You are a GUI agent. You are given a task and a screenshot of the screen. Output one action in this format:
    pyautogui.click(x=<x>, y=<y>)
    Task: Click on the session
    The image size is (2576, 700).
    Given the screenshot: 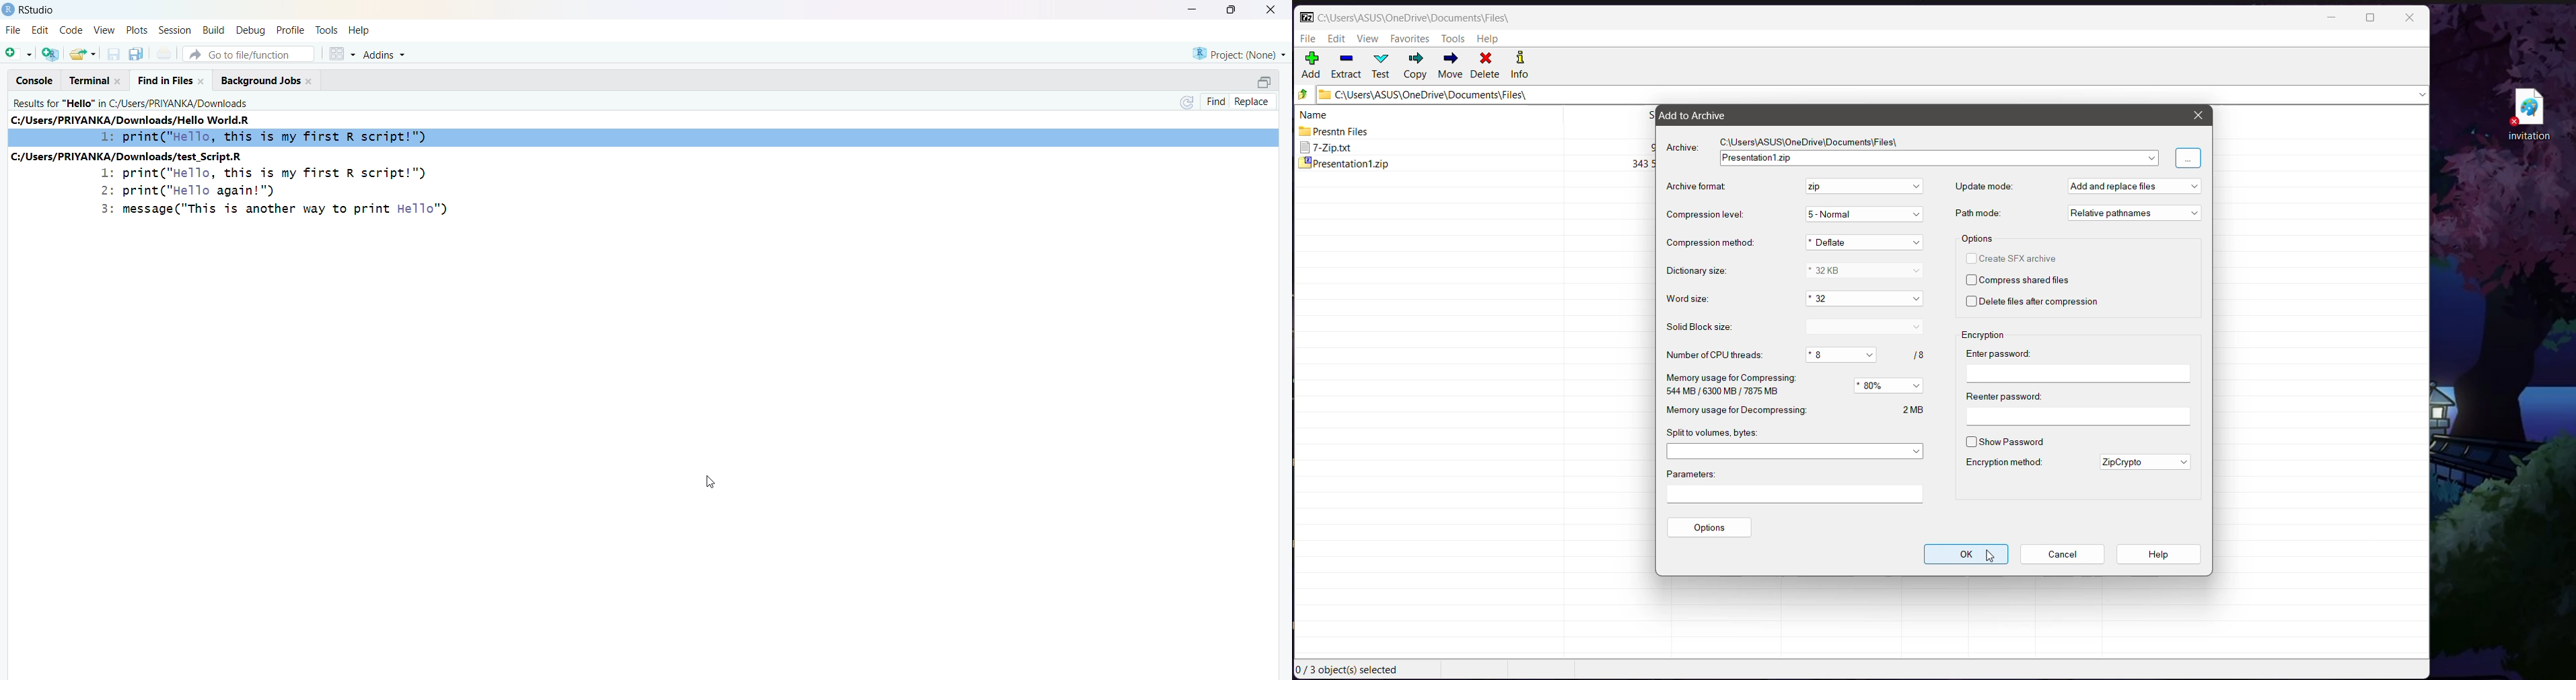 What is the action you would take?
    pyautogui.click(x=176, y=30)
    